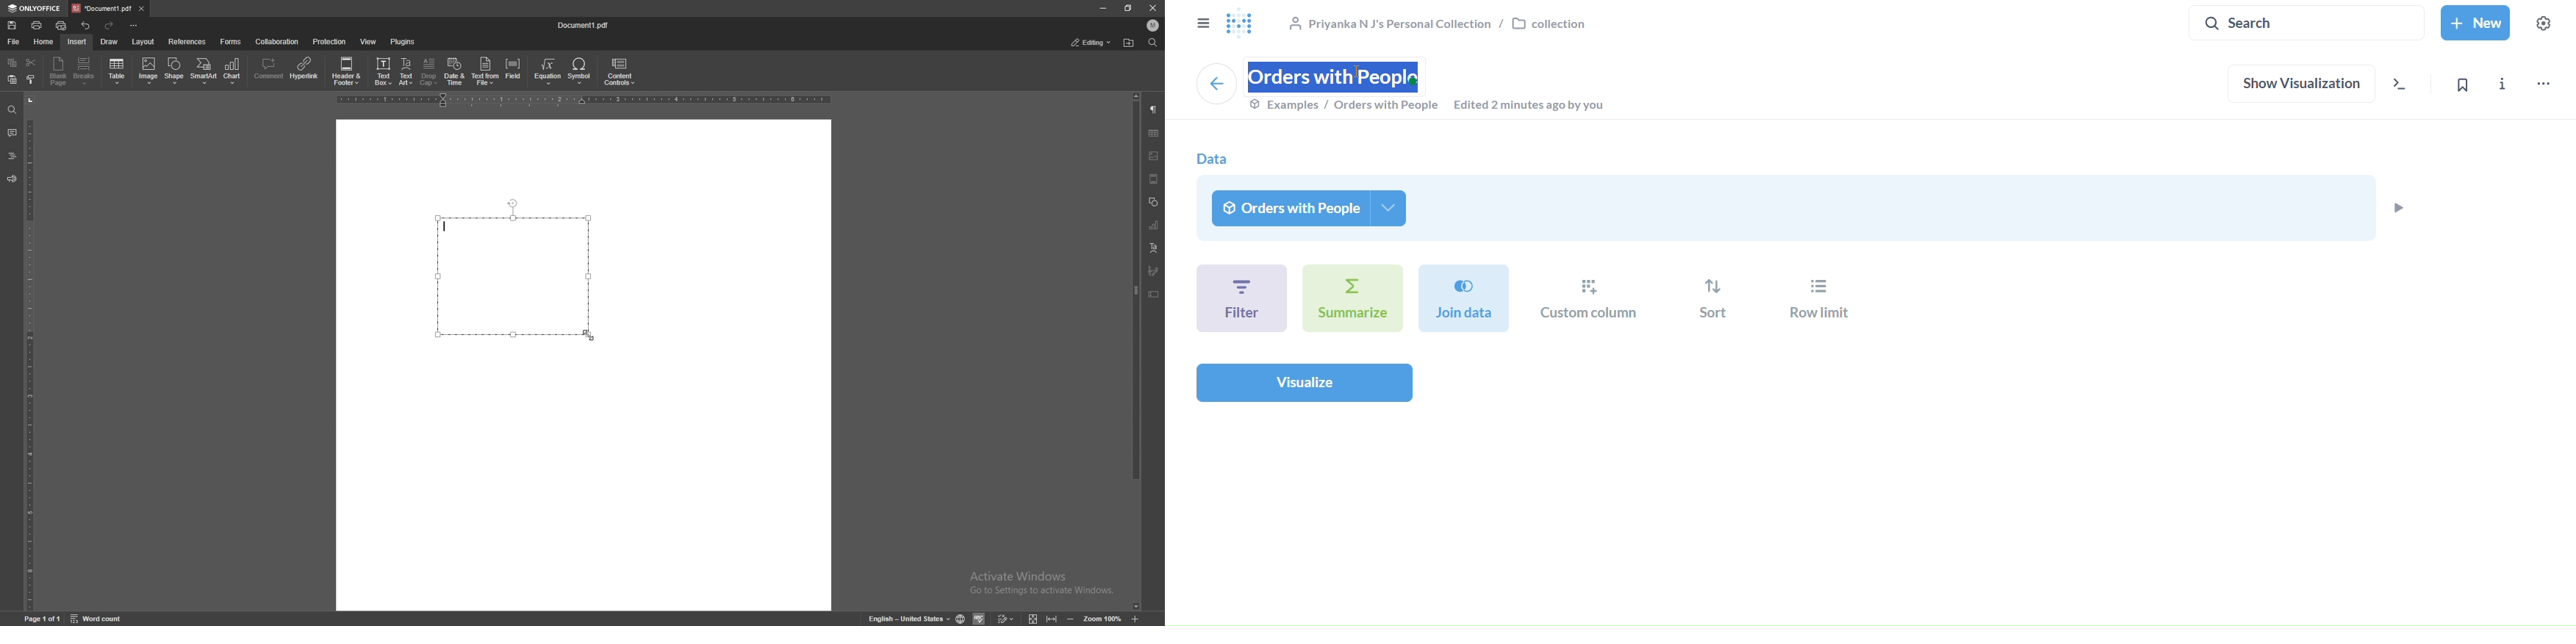  What do you see at coordinates (2405, 87) in the screenshot?
I see `view the sql` at bounding box center [2405, 87].